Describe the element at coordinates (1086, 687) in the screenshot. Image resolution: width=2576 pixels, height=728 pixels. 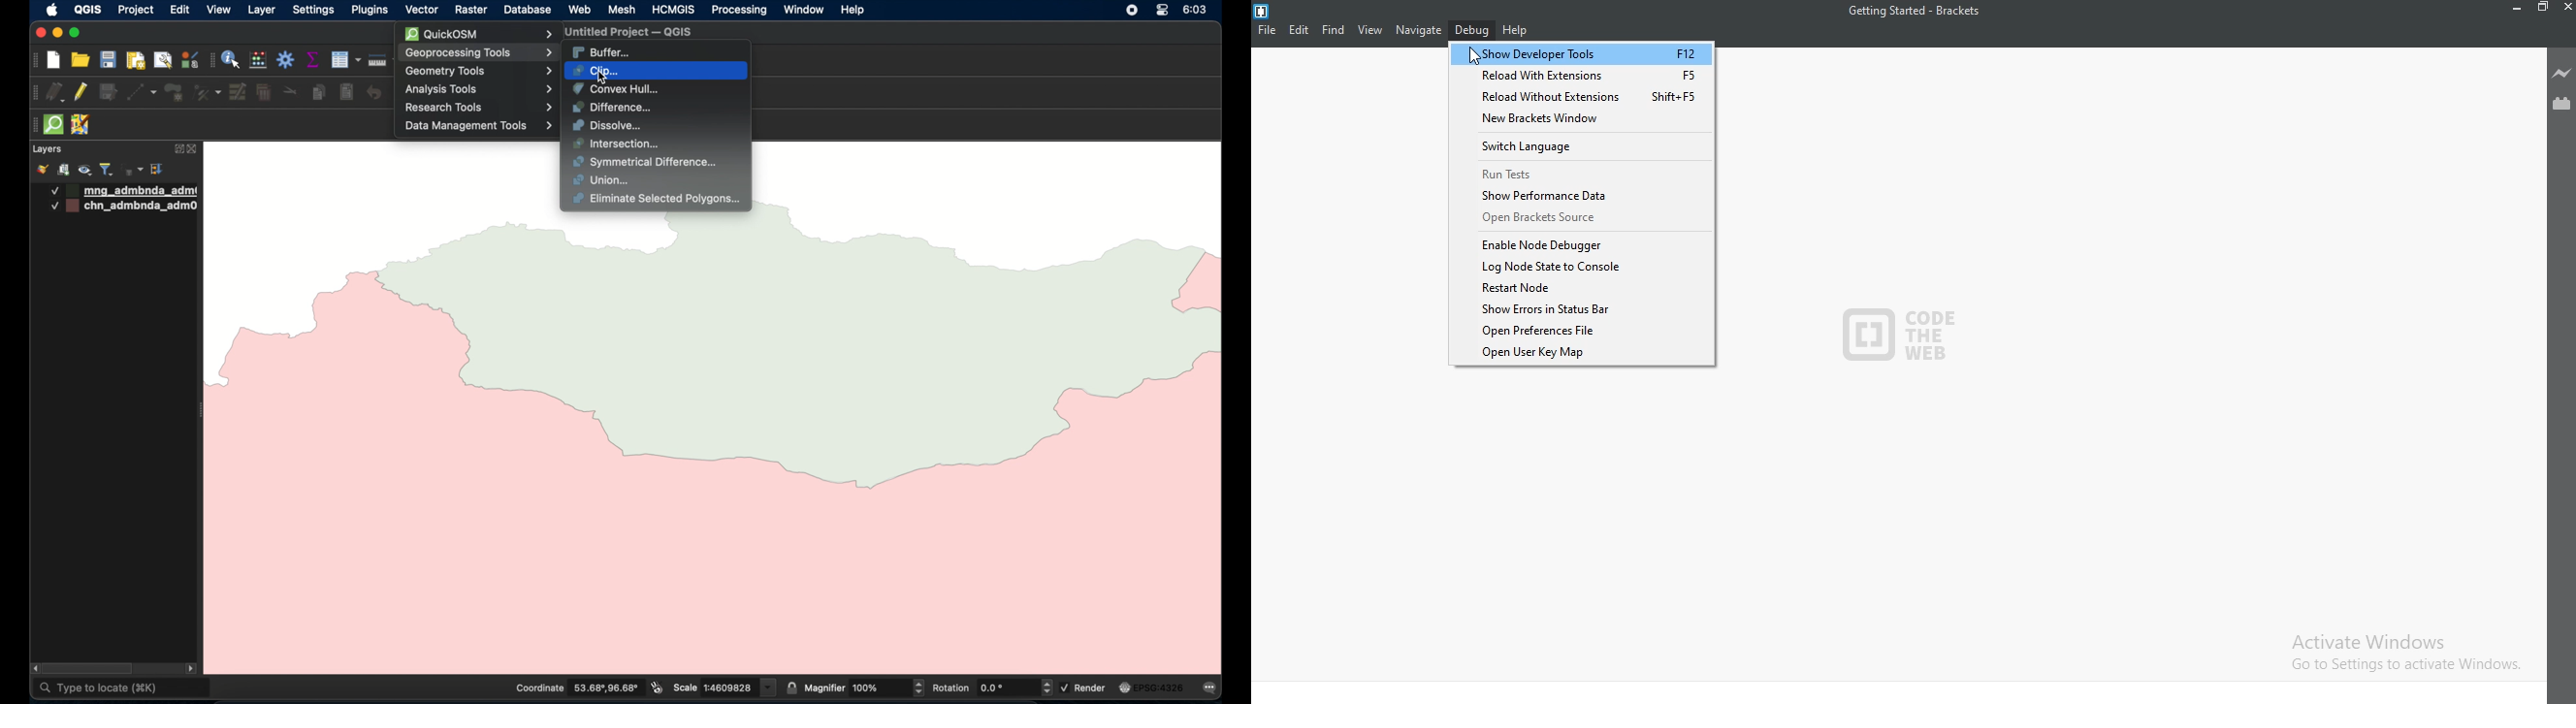
I see `render` at that location.